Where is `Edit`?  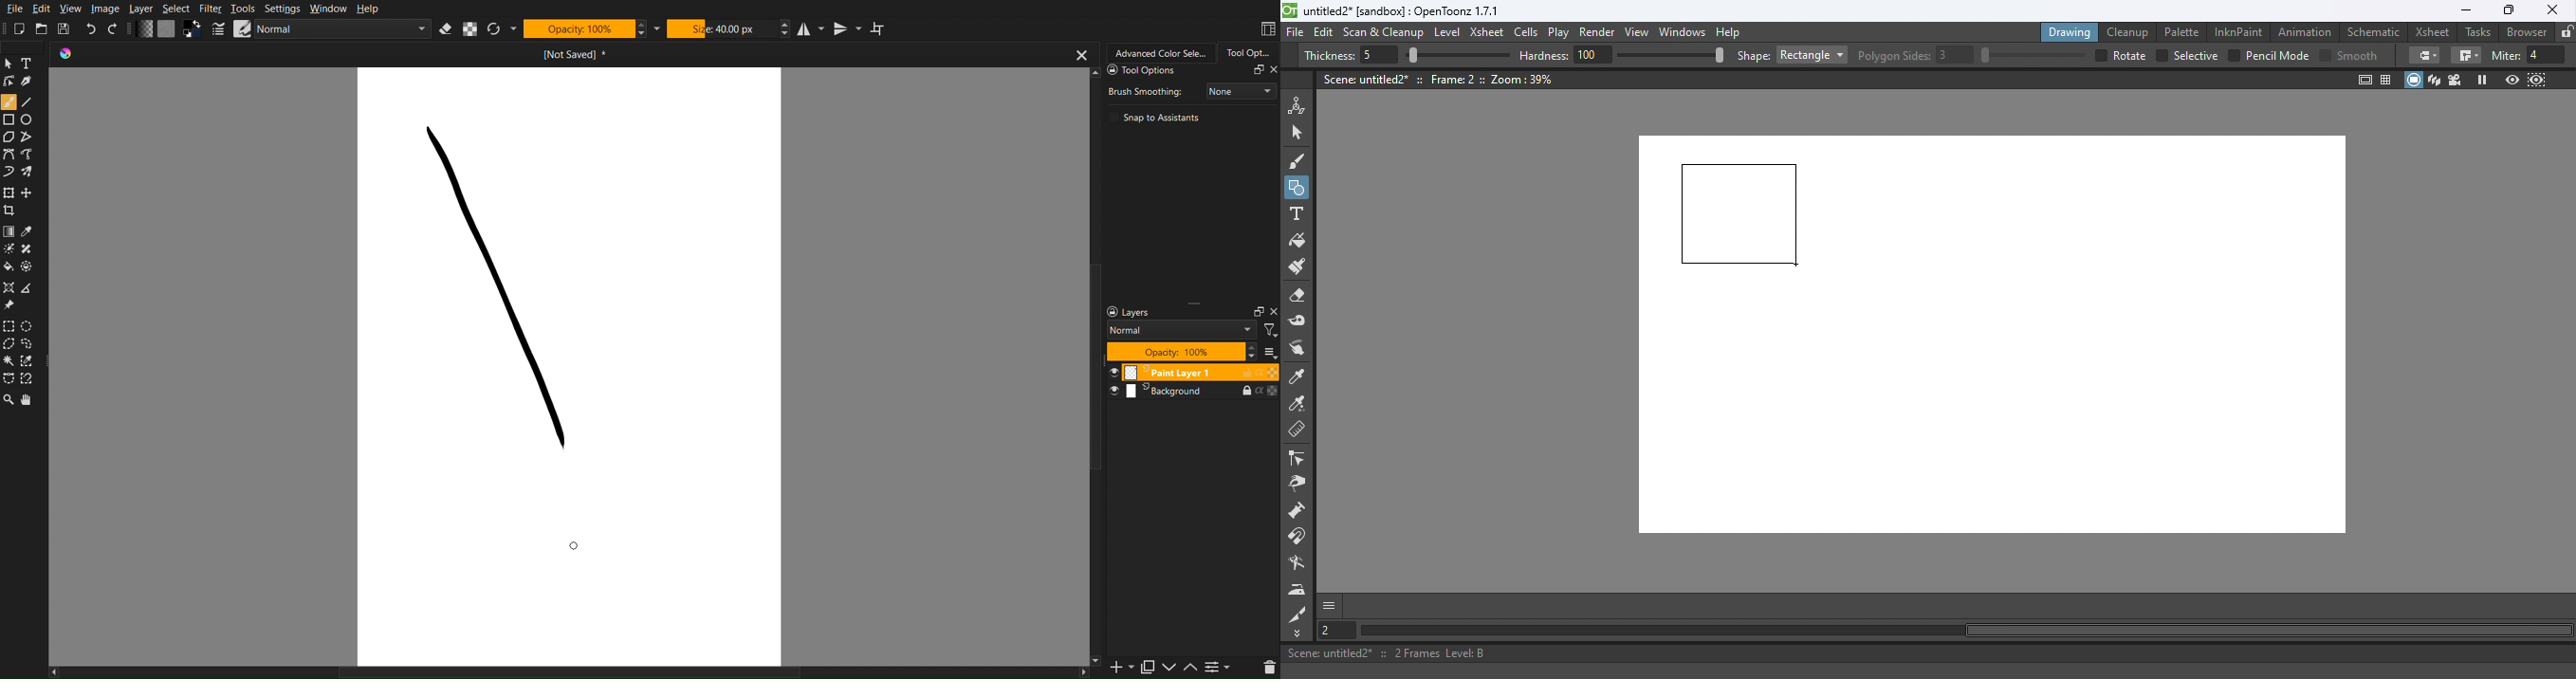
Edit is located at coordinates (1326, 32).